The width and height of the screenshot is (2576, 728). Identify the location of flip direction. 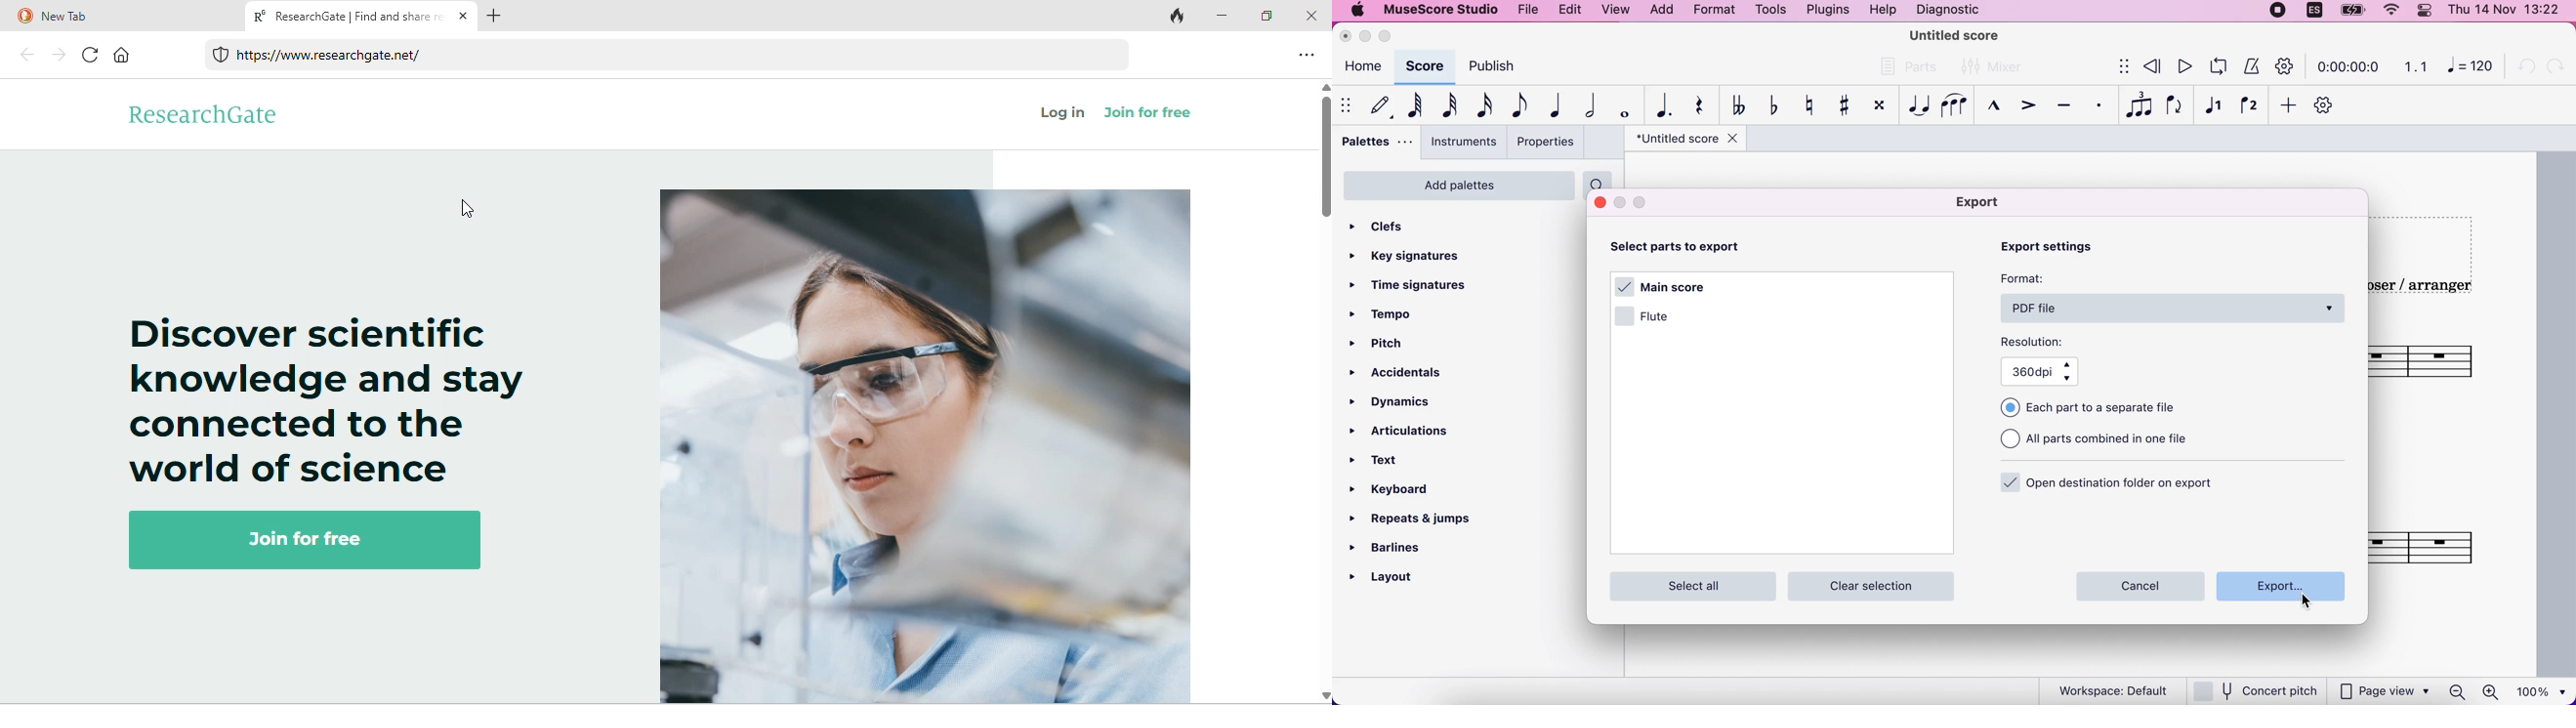
(2176, 104).